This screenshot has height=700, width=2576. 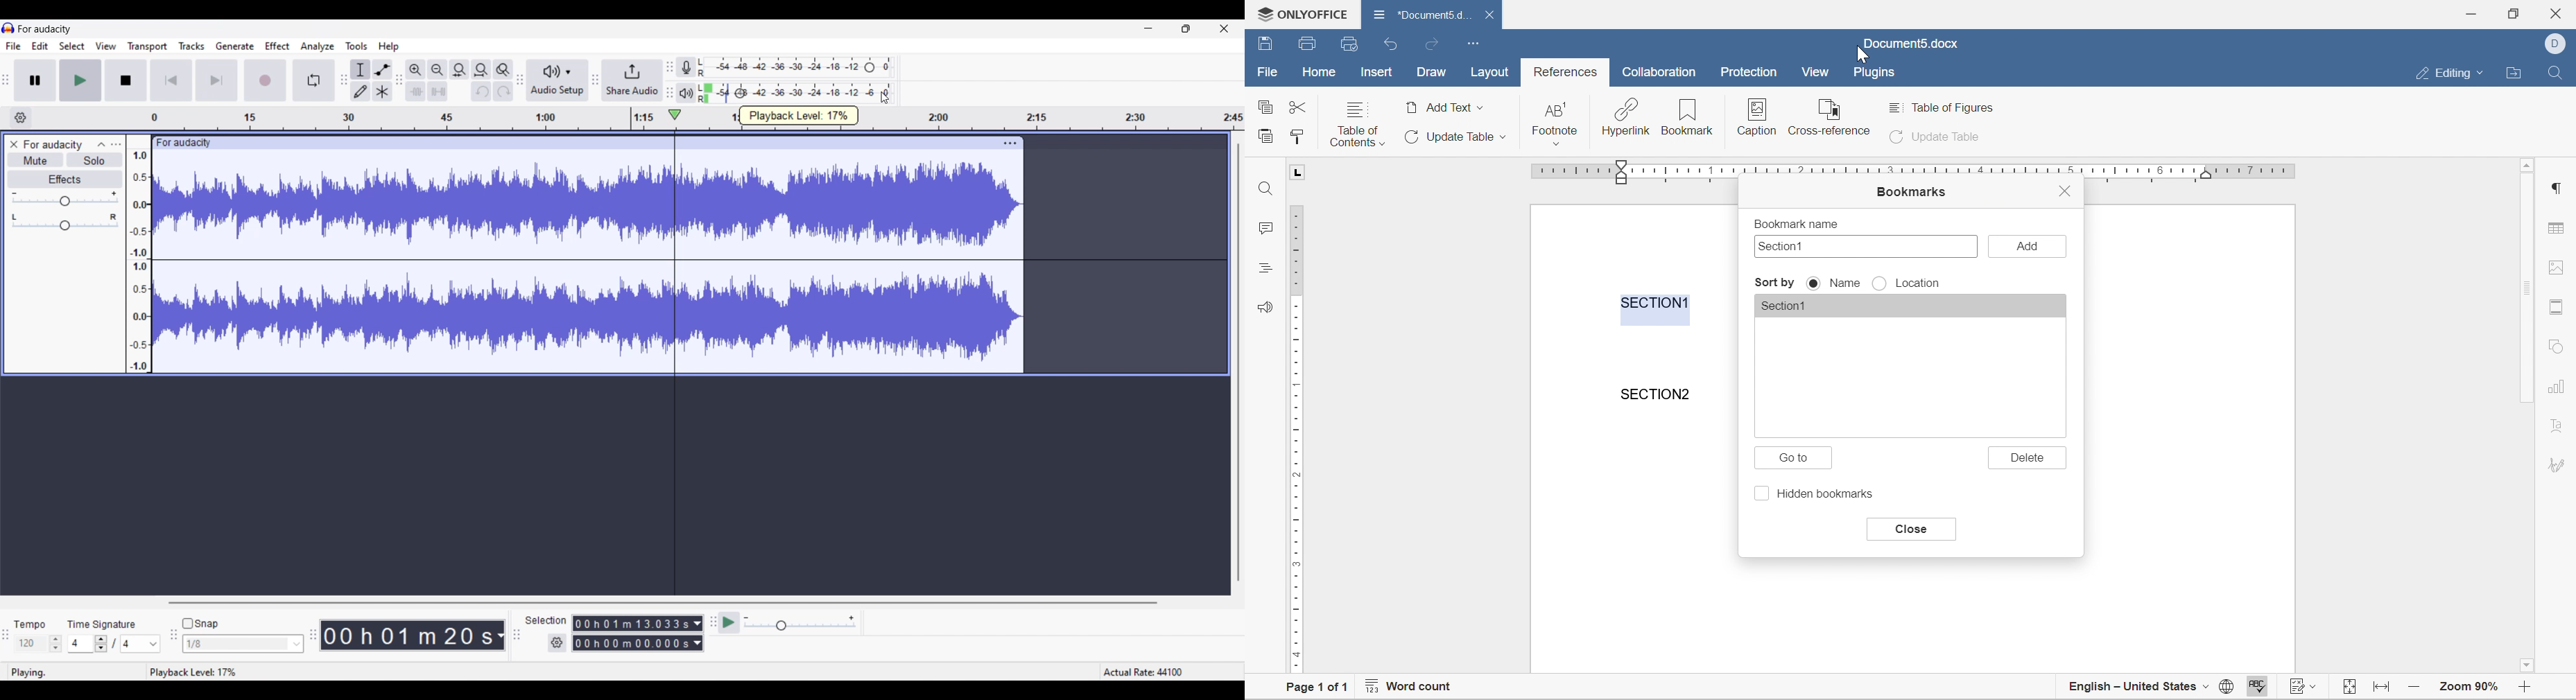 I want to click on fit page, so click(x=2351, y=688).